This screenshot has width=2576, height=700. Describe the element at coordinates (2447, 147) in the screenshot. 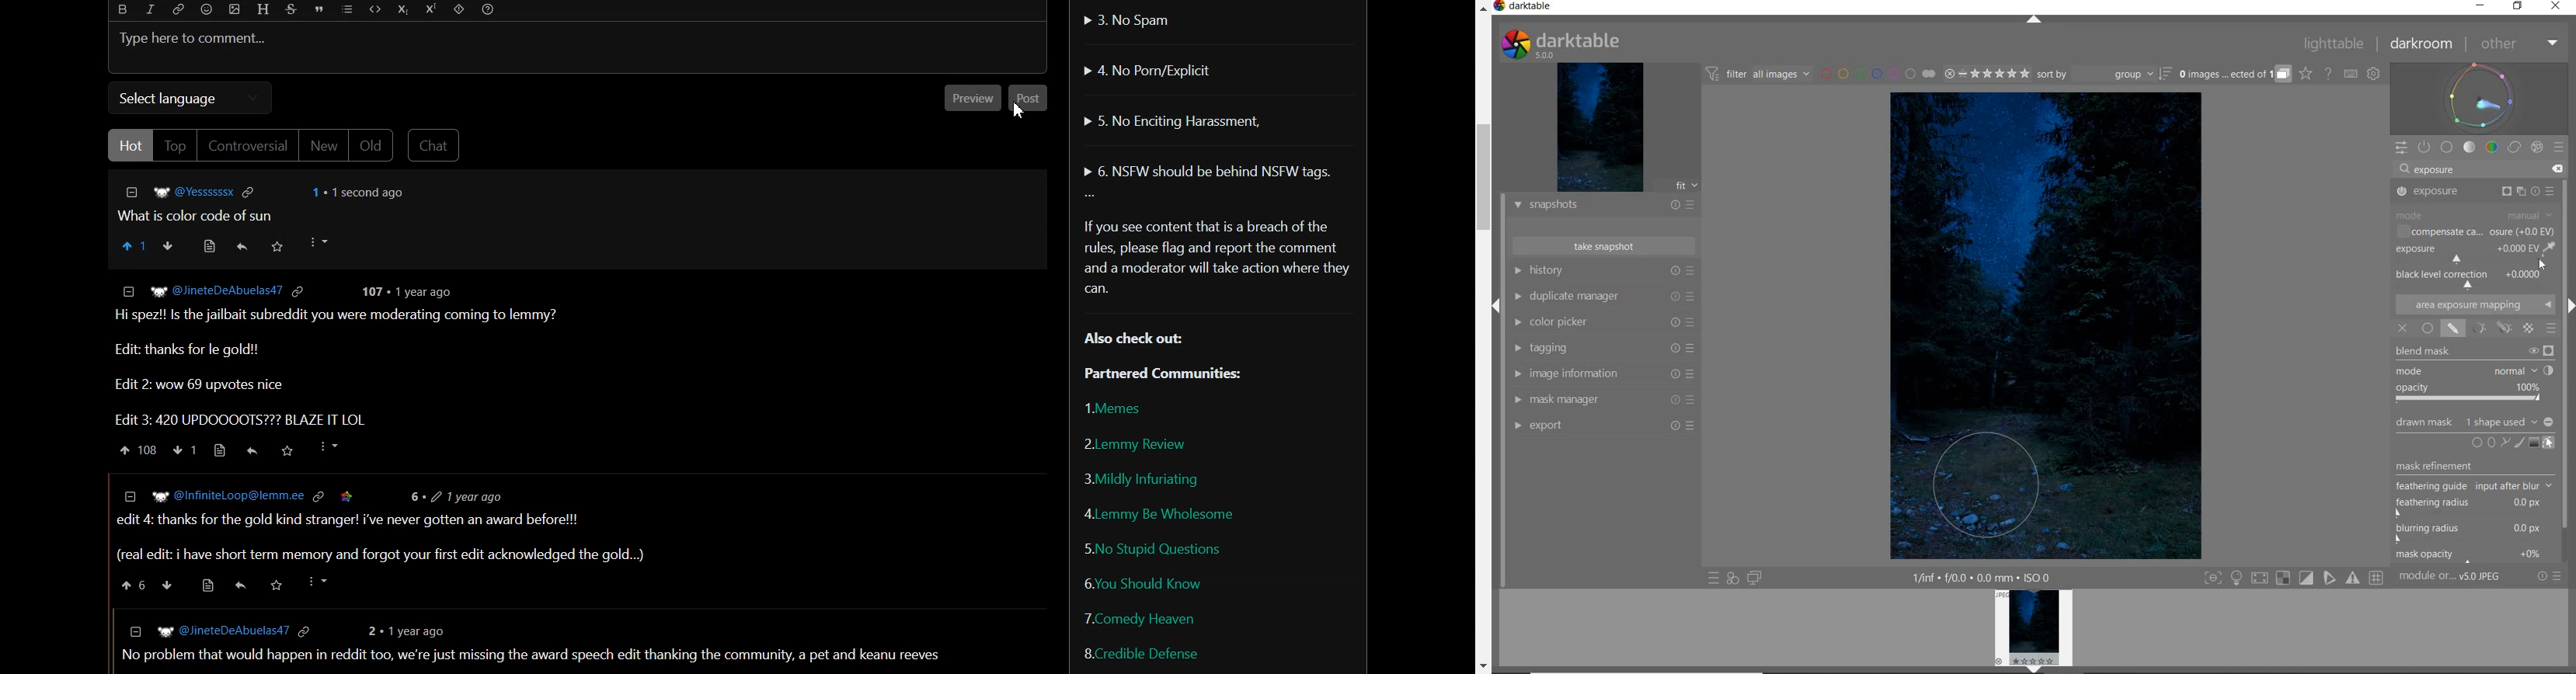

I see `BASE` at that location.